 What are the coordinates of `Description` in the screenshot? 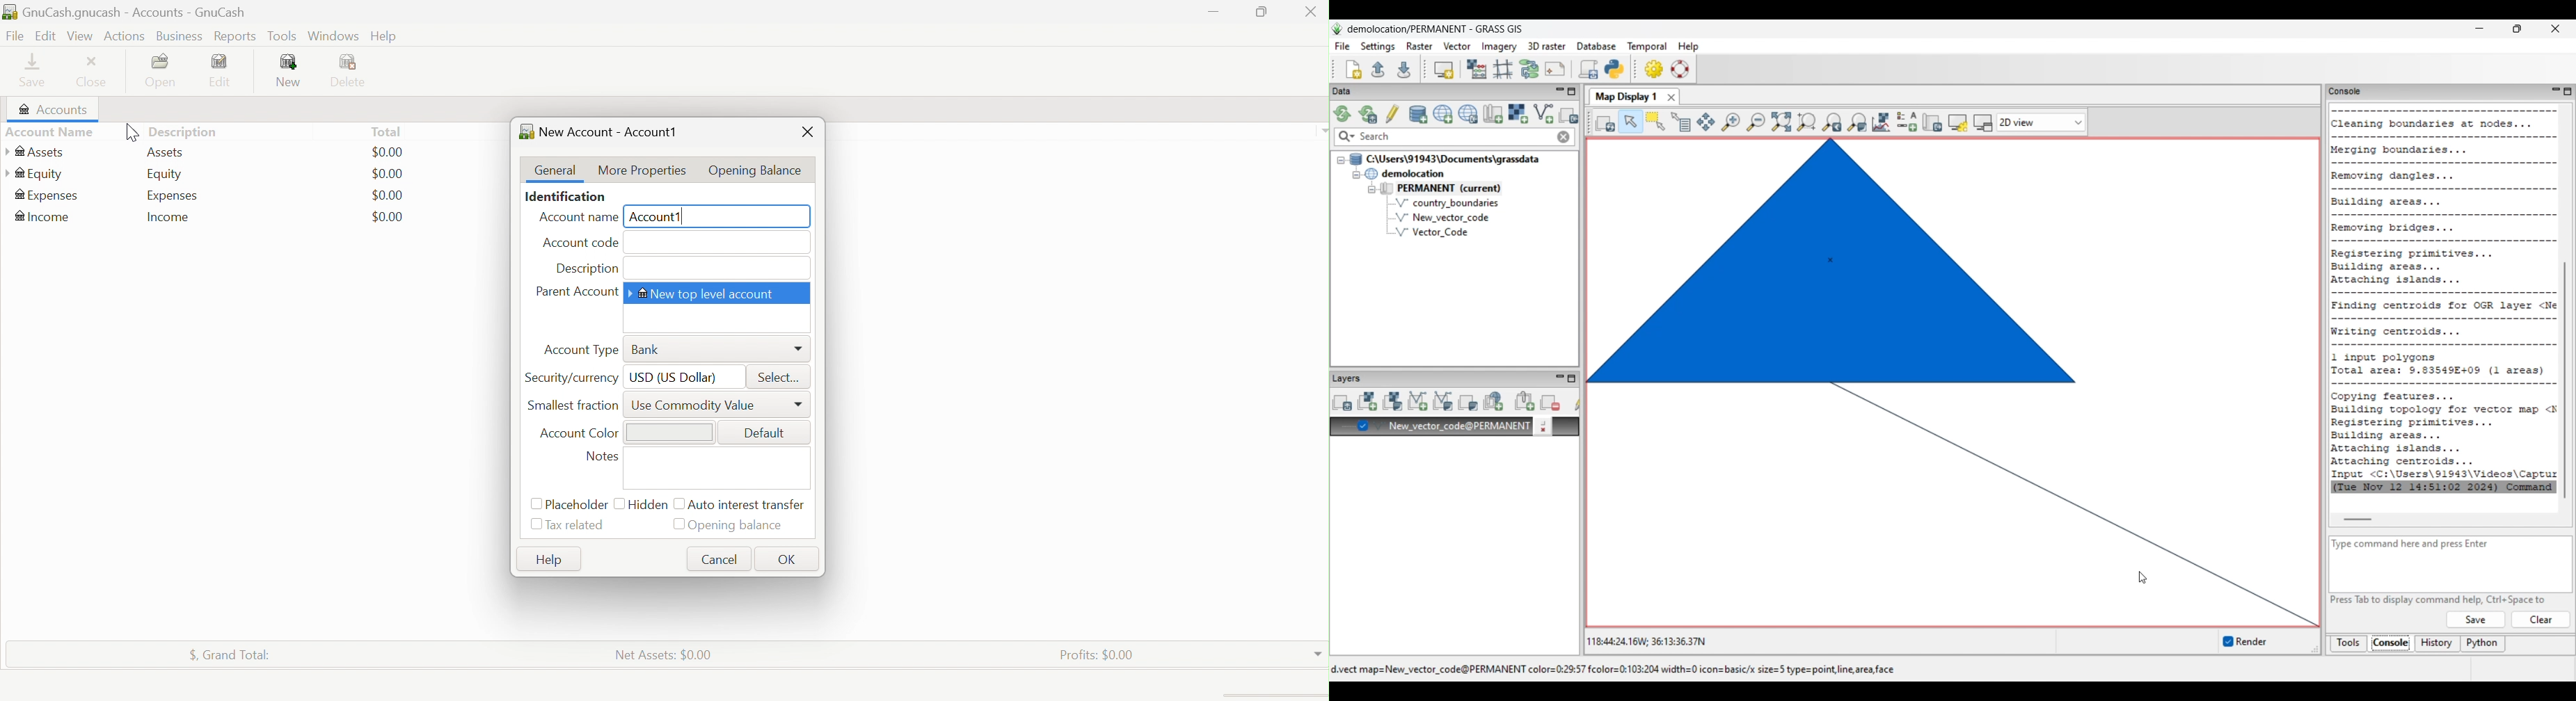 It's located at (190, 131).